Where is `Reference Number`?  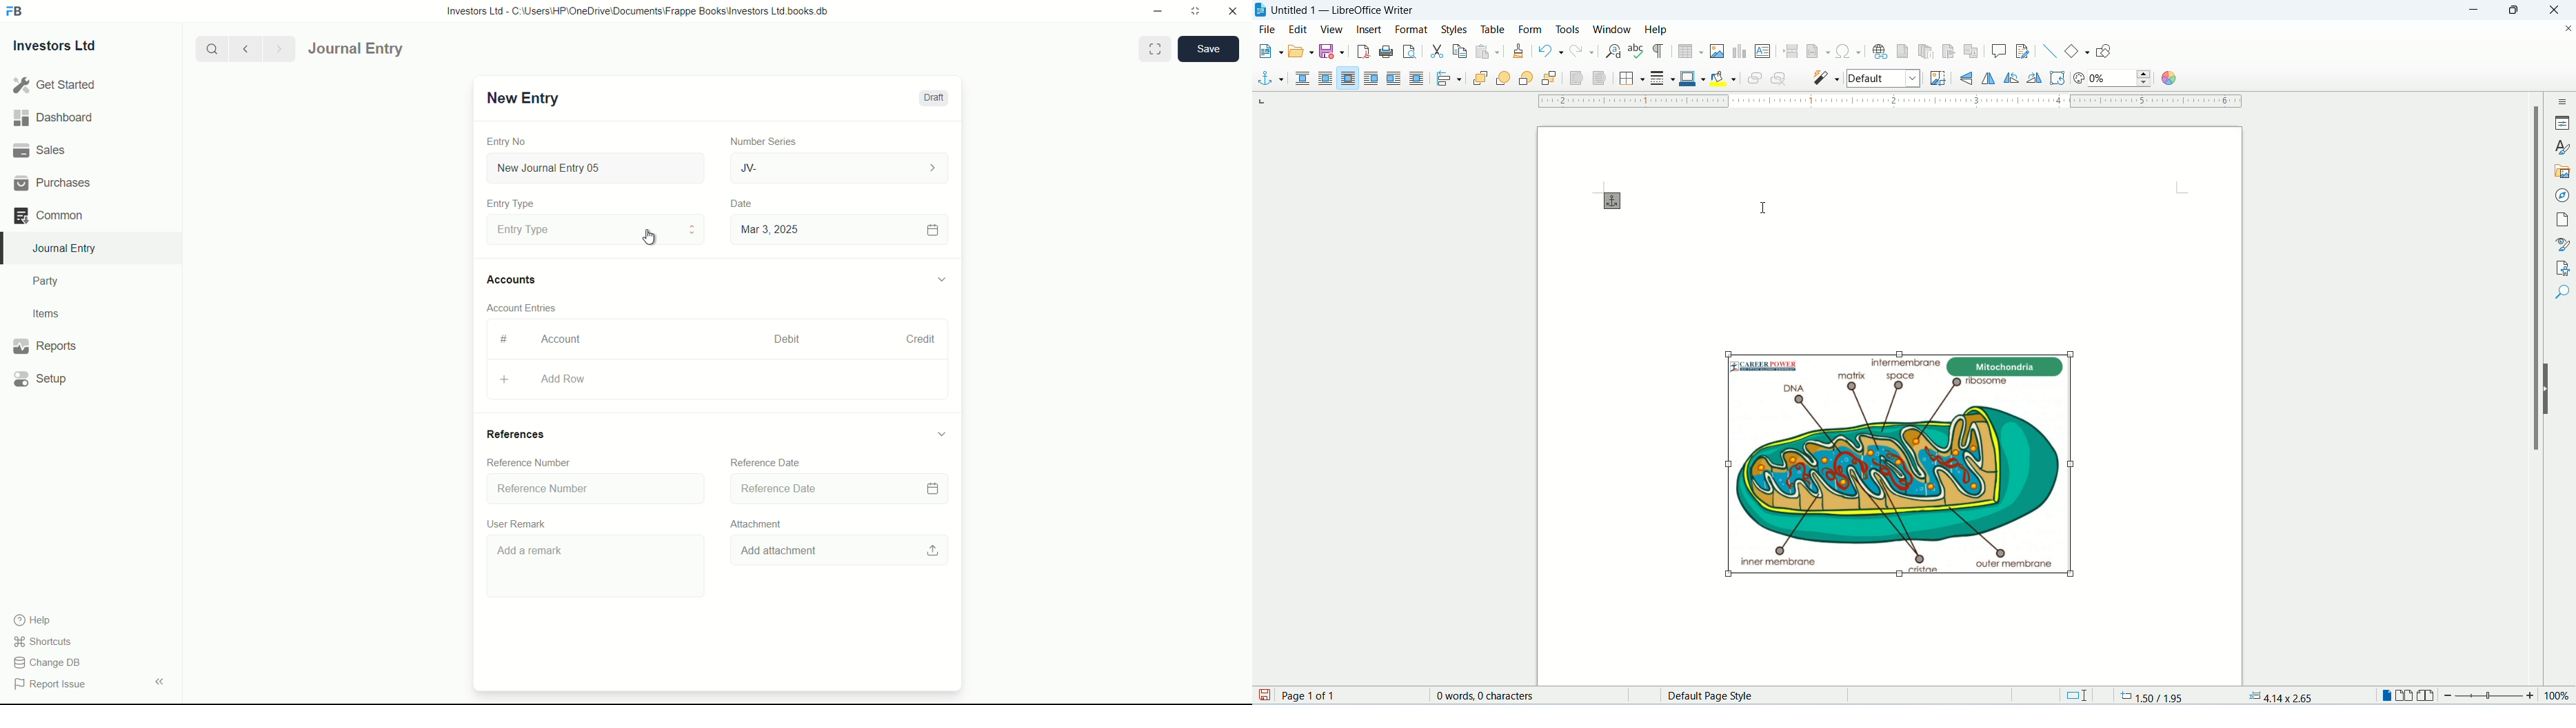 Reference Number is located at coordinates (530, 462).